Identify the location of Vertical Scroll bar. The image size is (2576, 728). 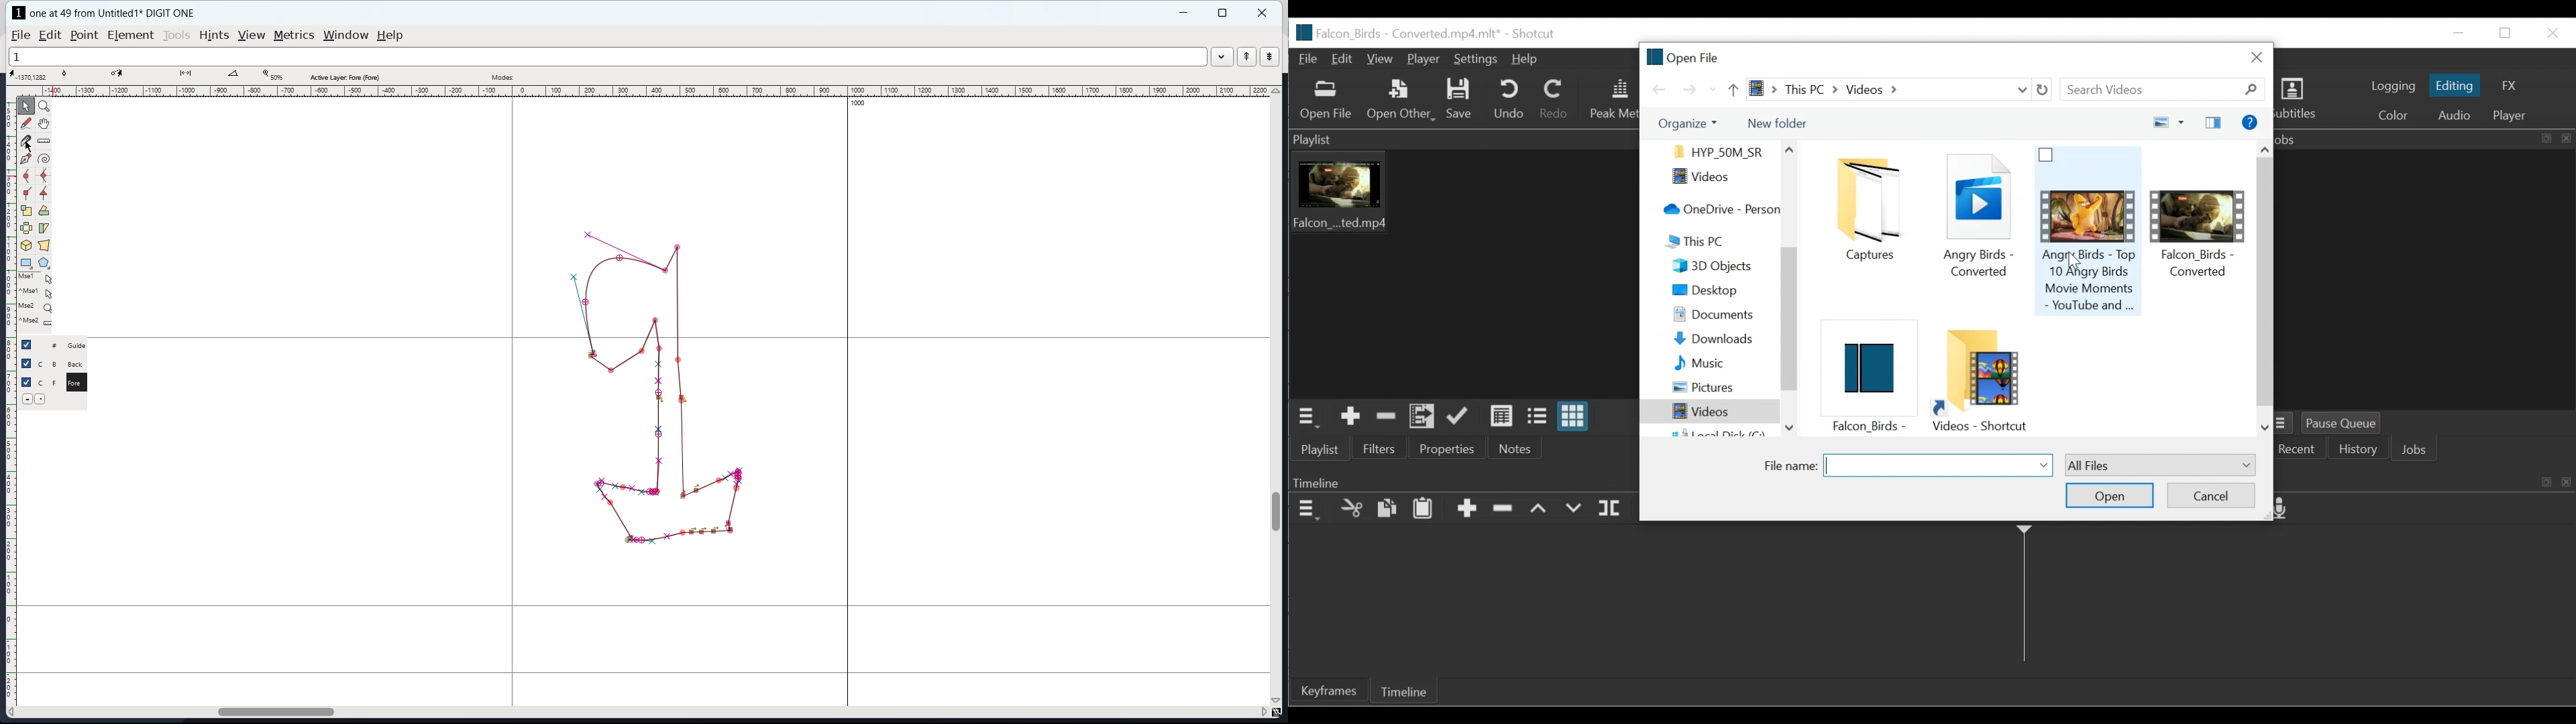
(1788, 335).